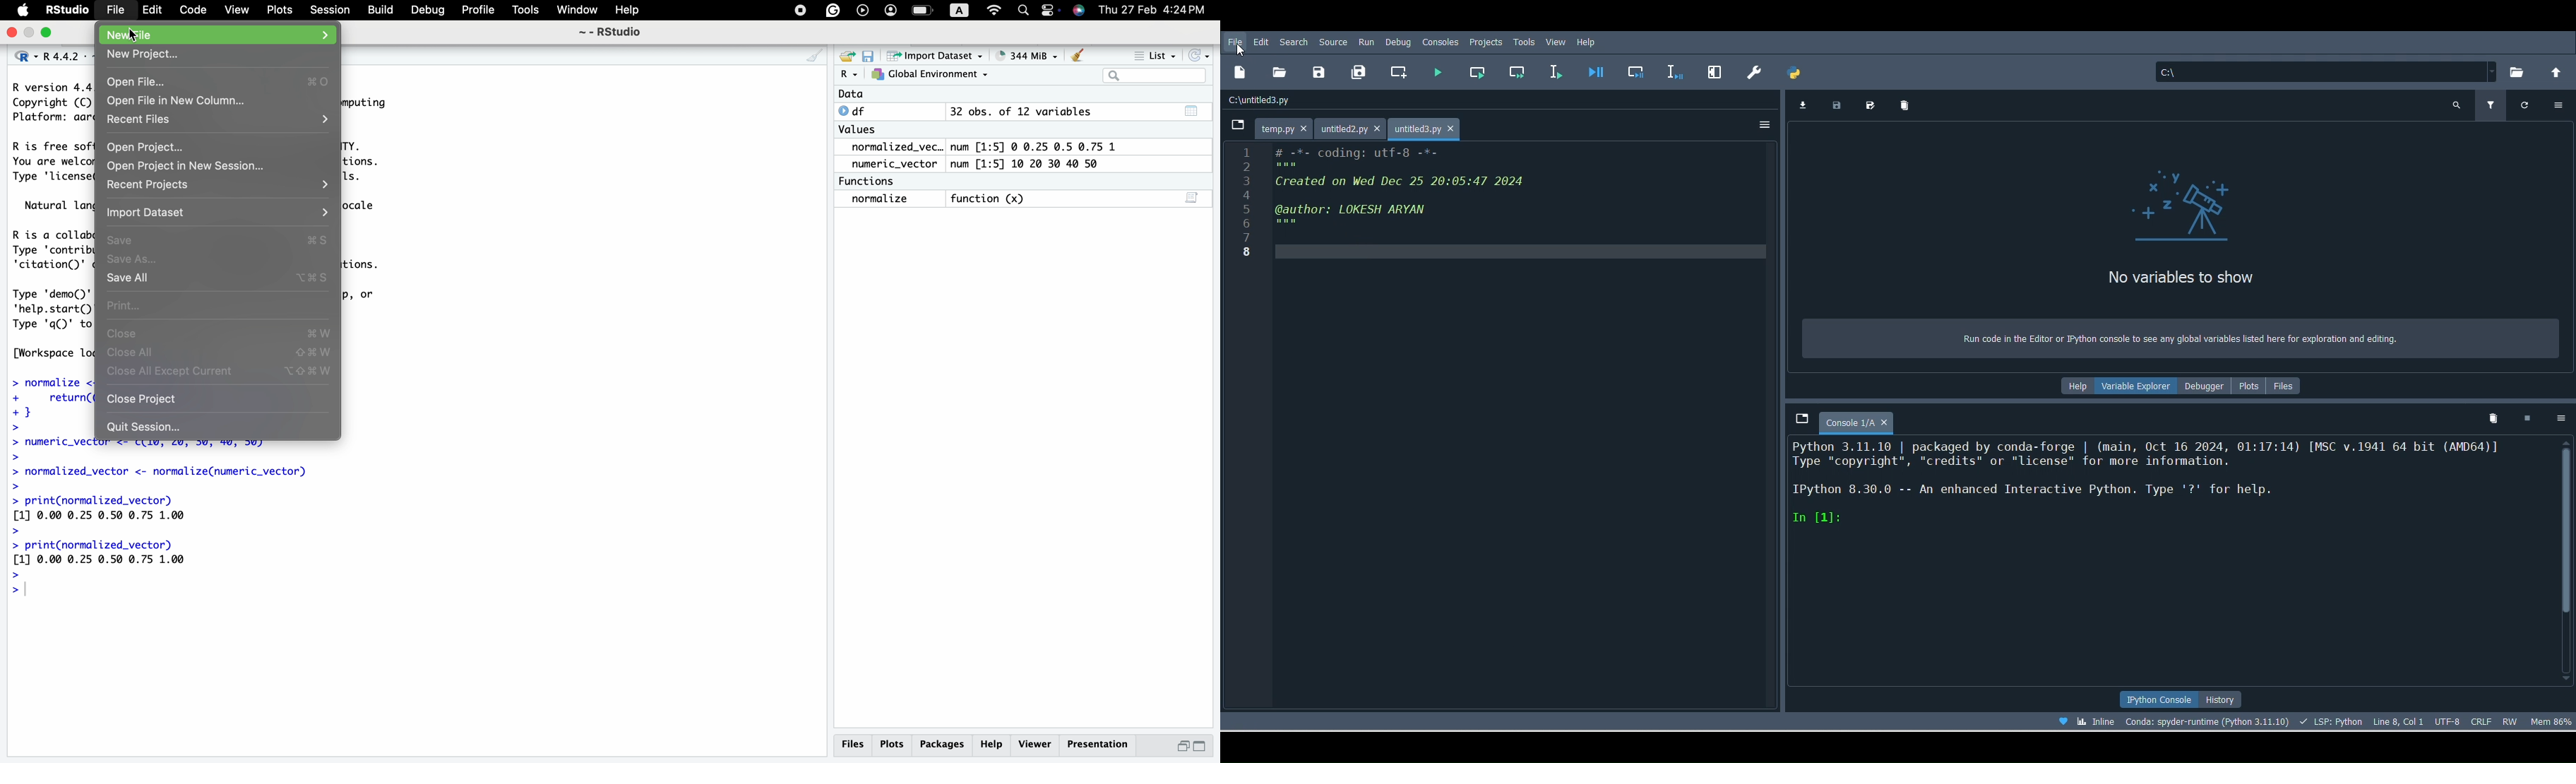  Describe the element at coordinates (1047, 11) in the screenshot. I see `screen mirroring` at that location.